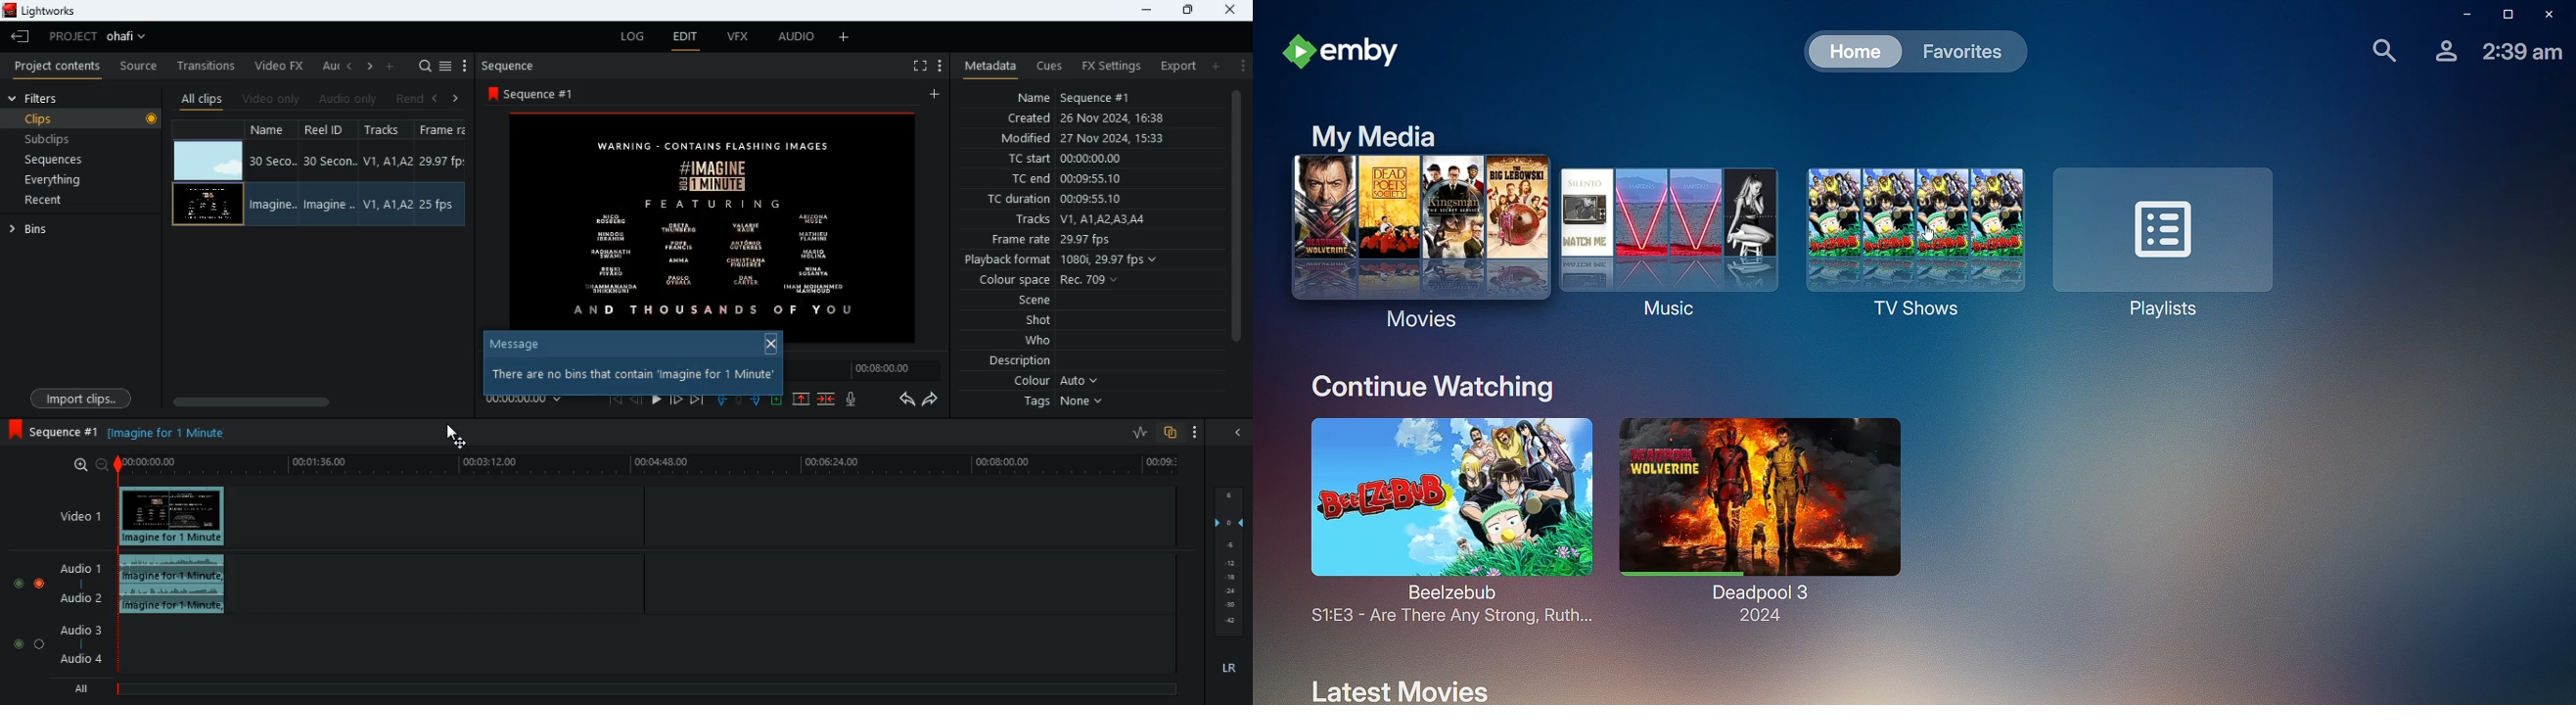  Describe the element at coordinates (2525, 53) in the screenshot. I see `Time` at that location.